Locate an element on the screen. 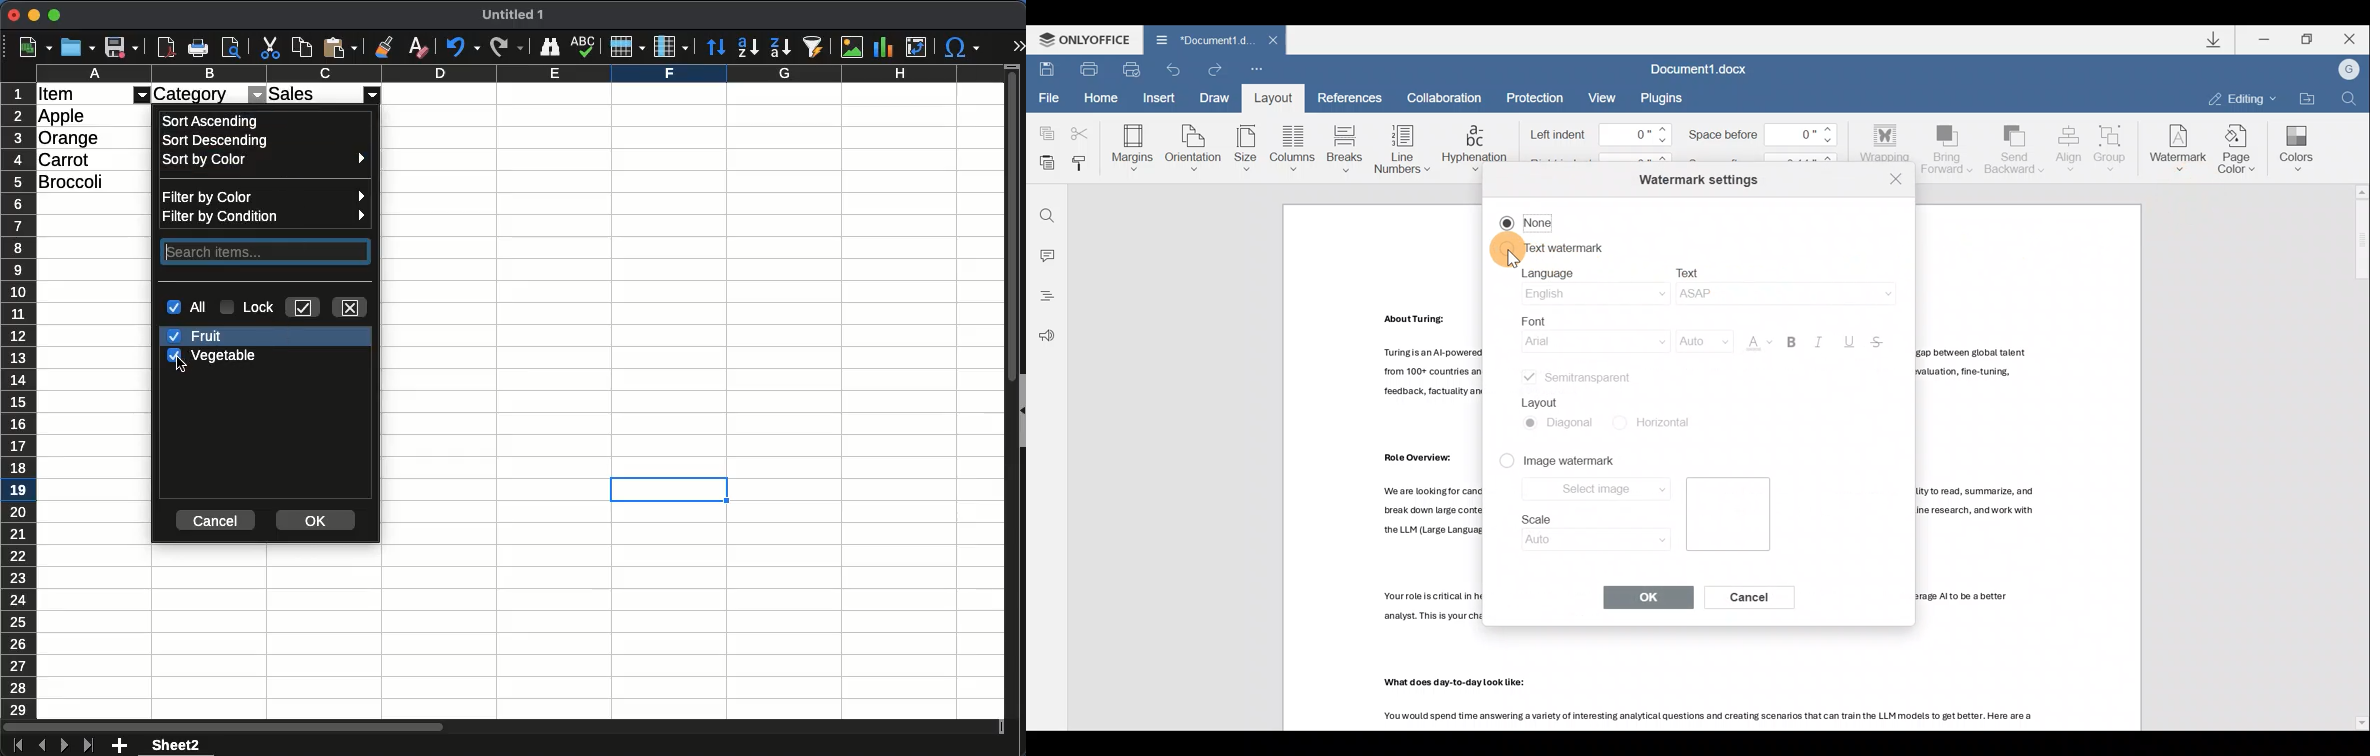  special character is located at coordinates (963, 49).